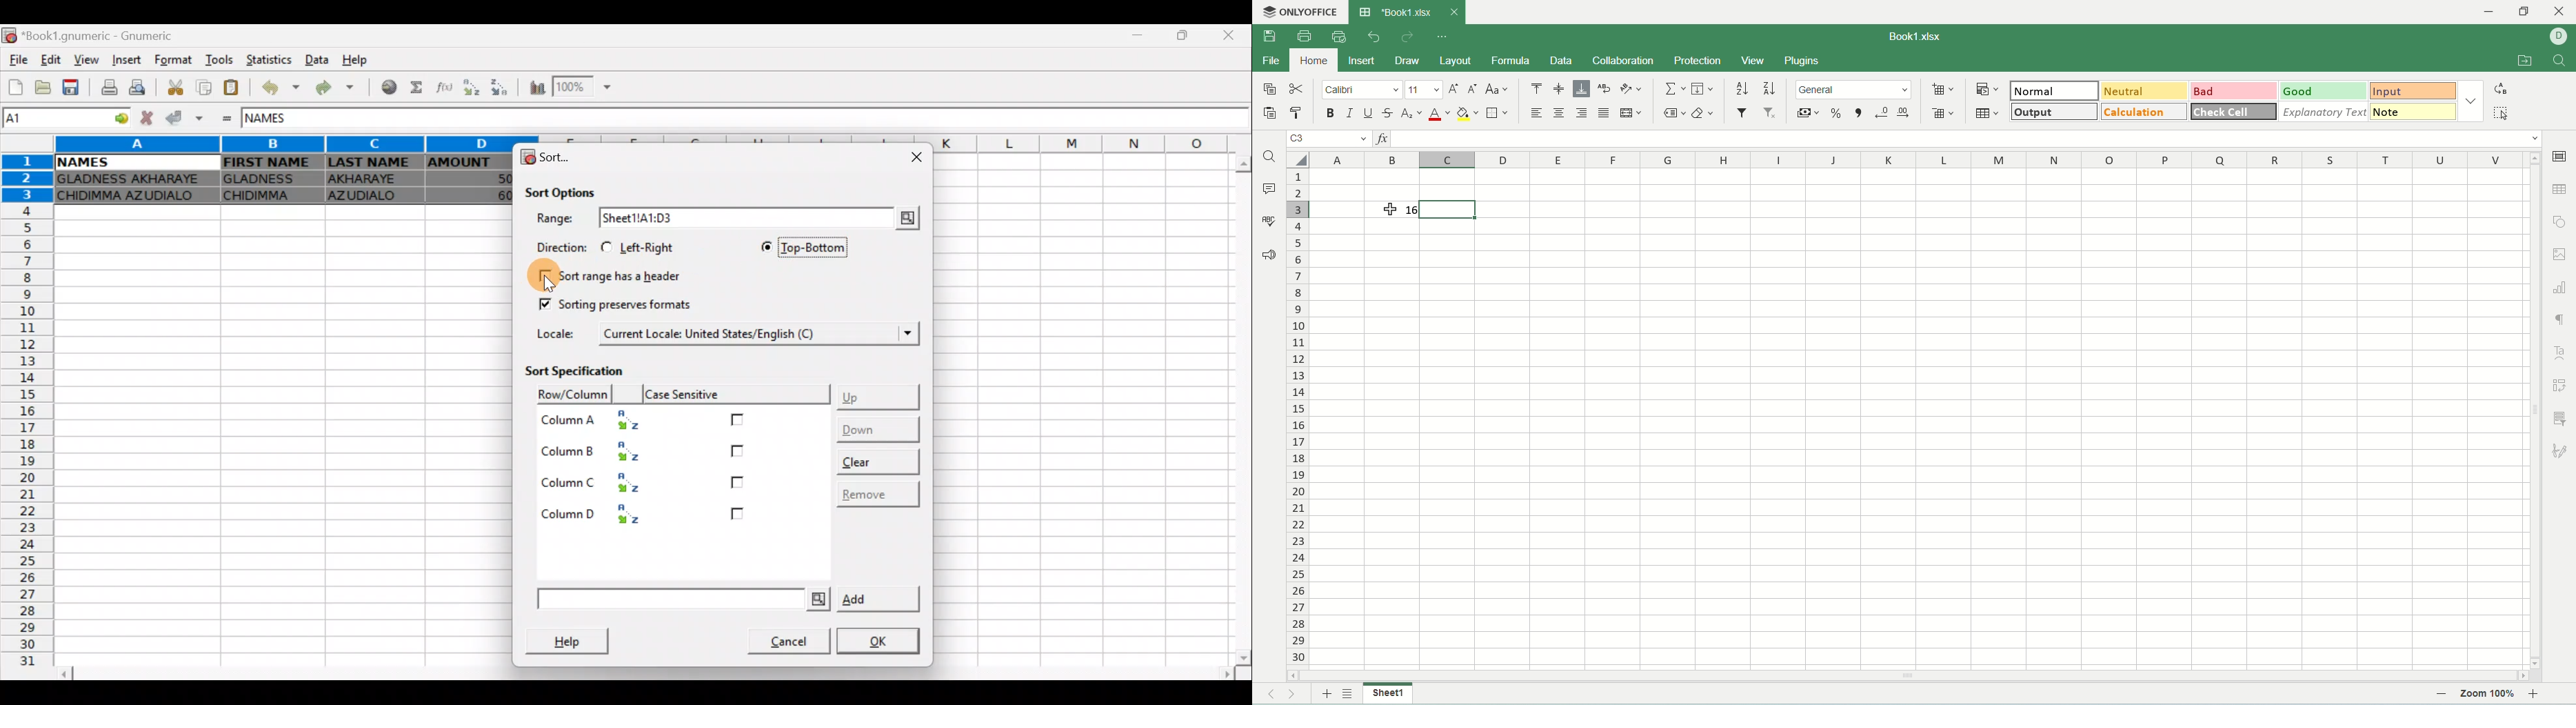 The width and height of the screenshot is (2576, 728). What do you see at coordinates (587, 370) in the screenshot?
I see `Sort specification` at bounding box center [587, 370].